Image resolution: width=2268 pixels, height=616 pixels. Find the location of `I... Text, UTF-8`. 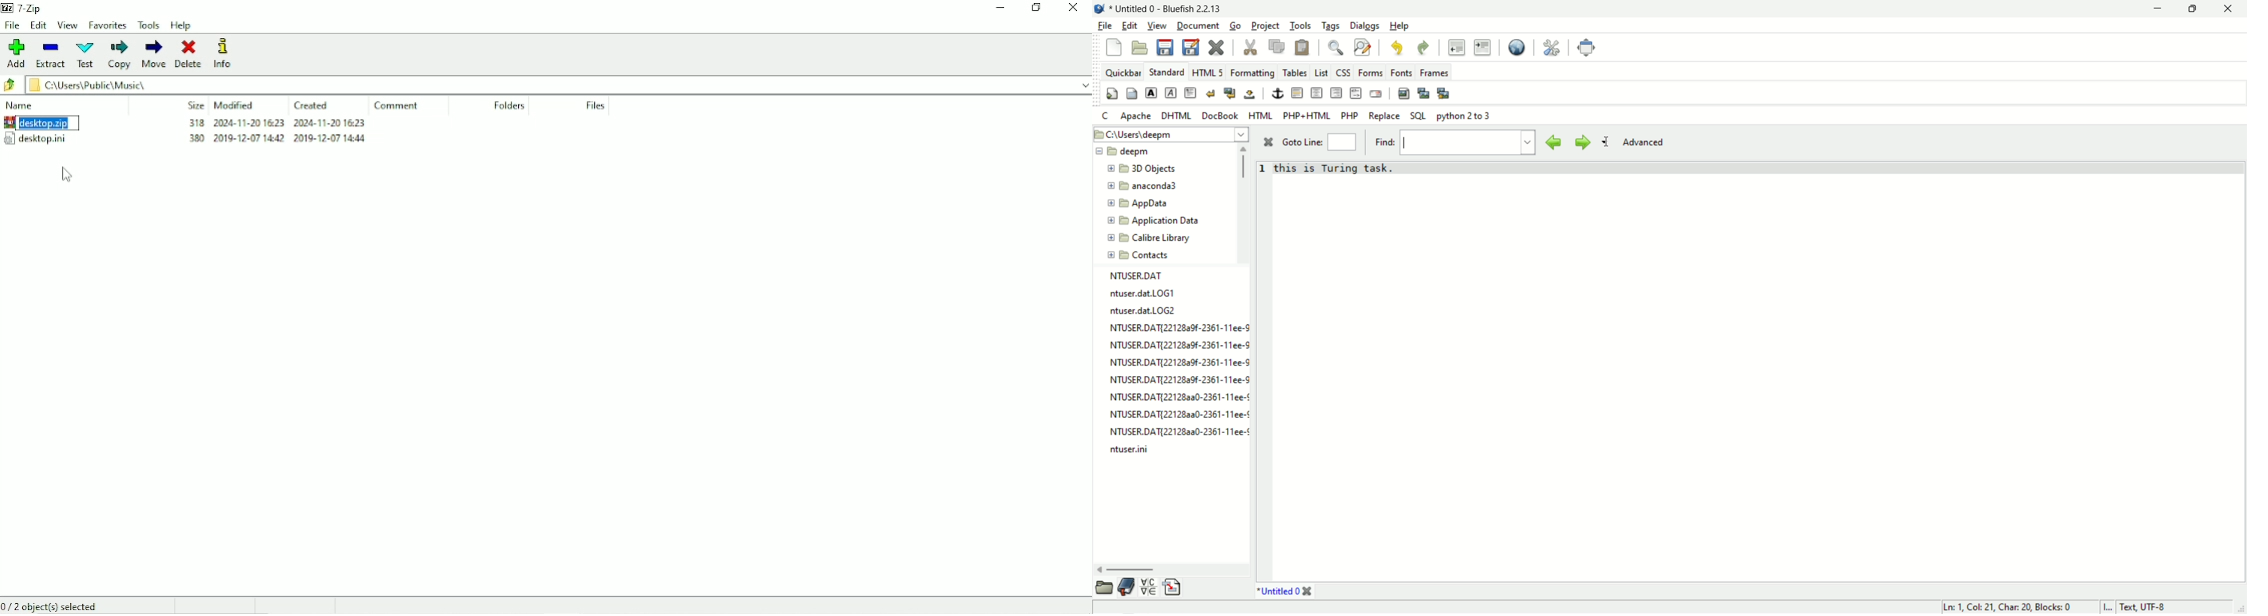

I... Text, UTF-8 is located at coordinates (2136, 606).